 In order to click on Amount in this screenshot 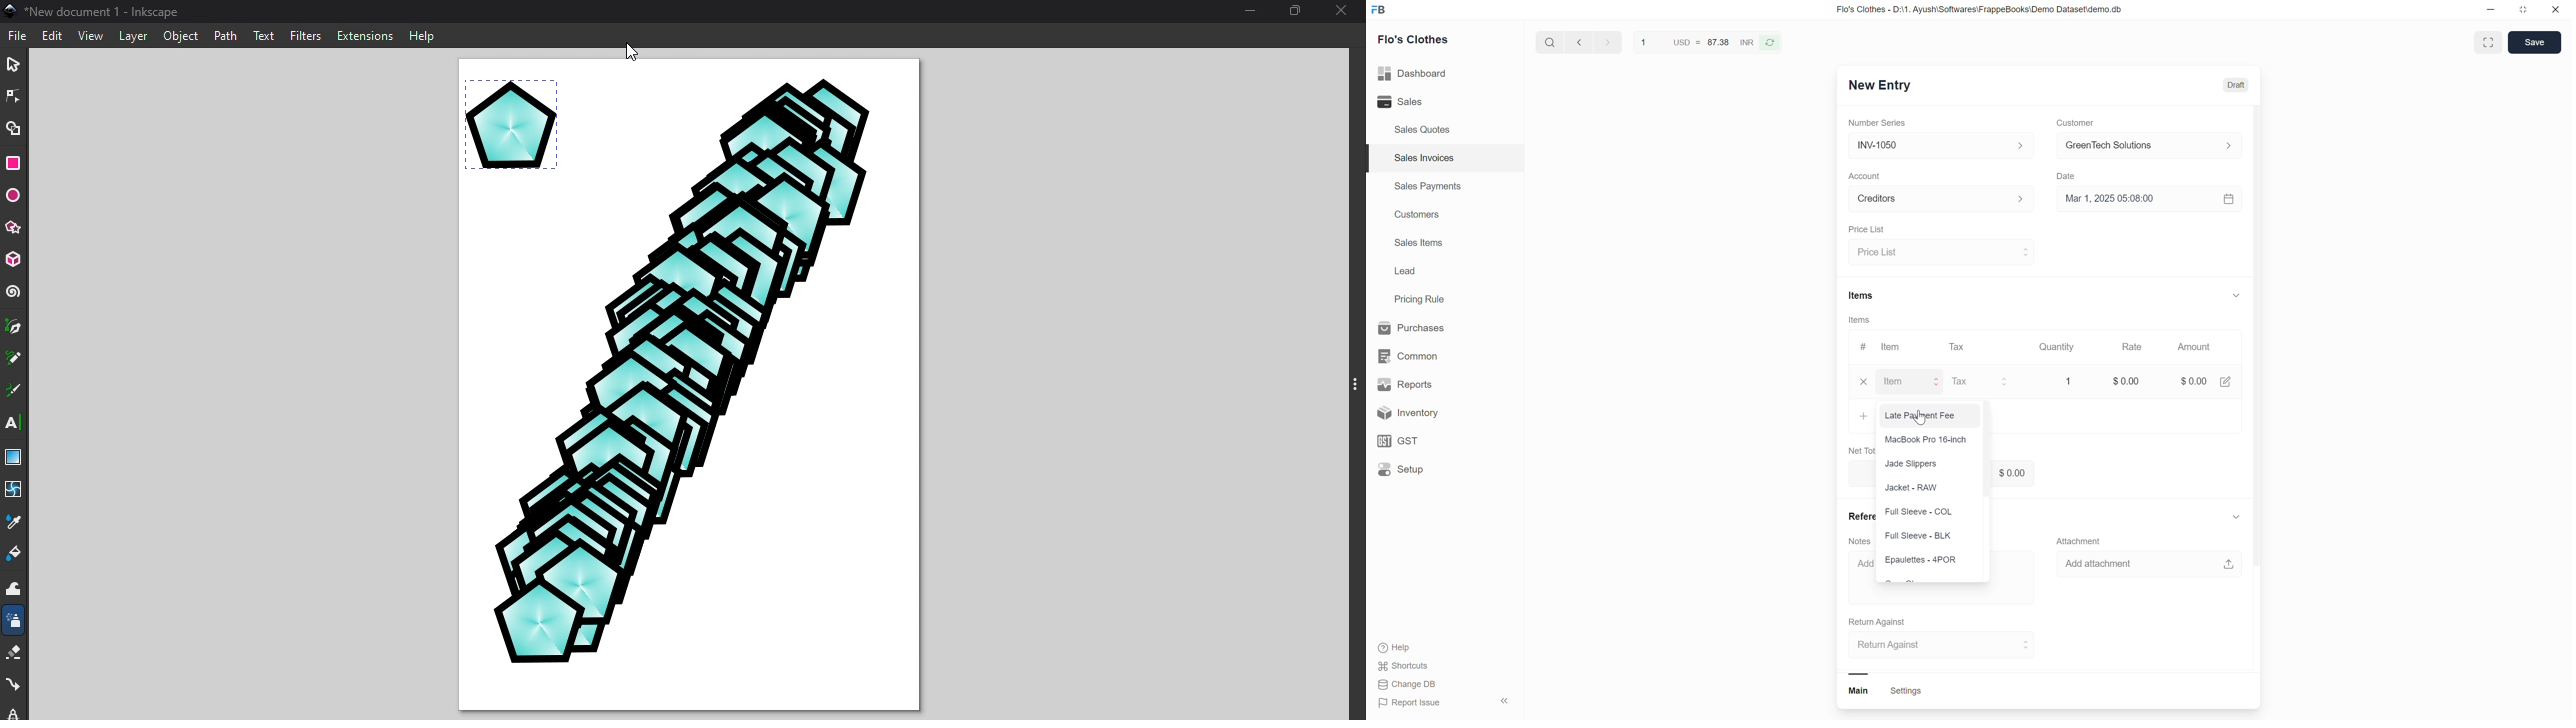, I will do `click(2193, 347)`.